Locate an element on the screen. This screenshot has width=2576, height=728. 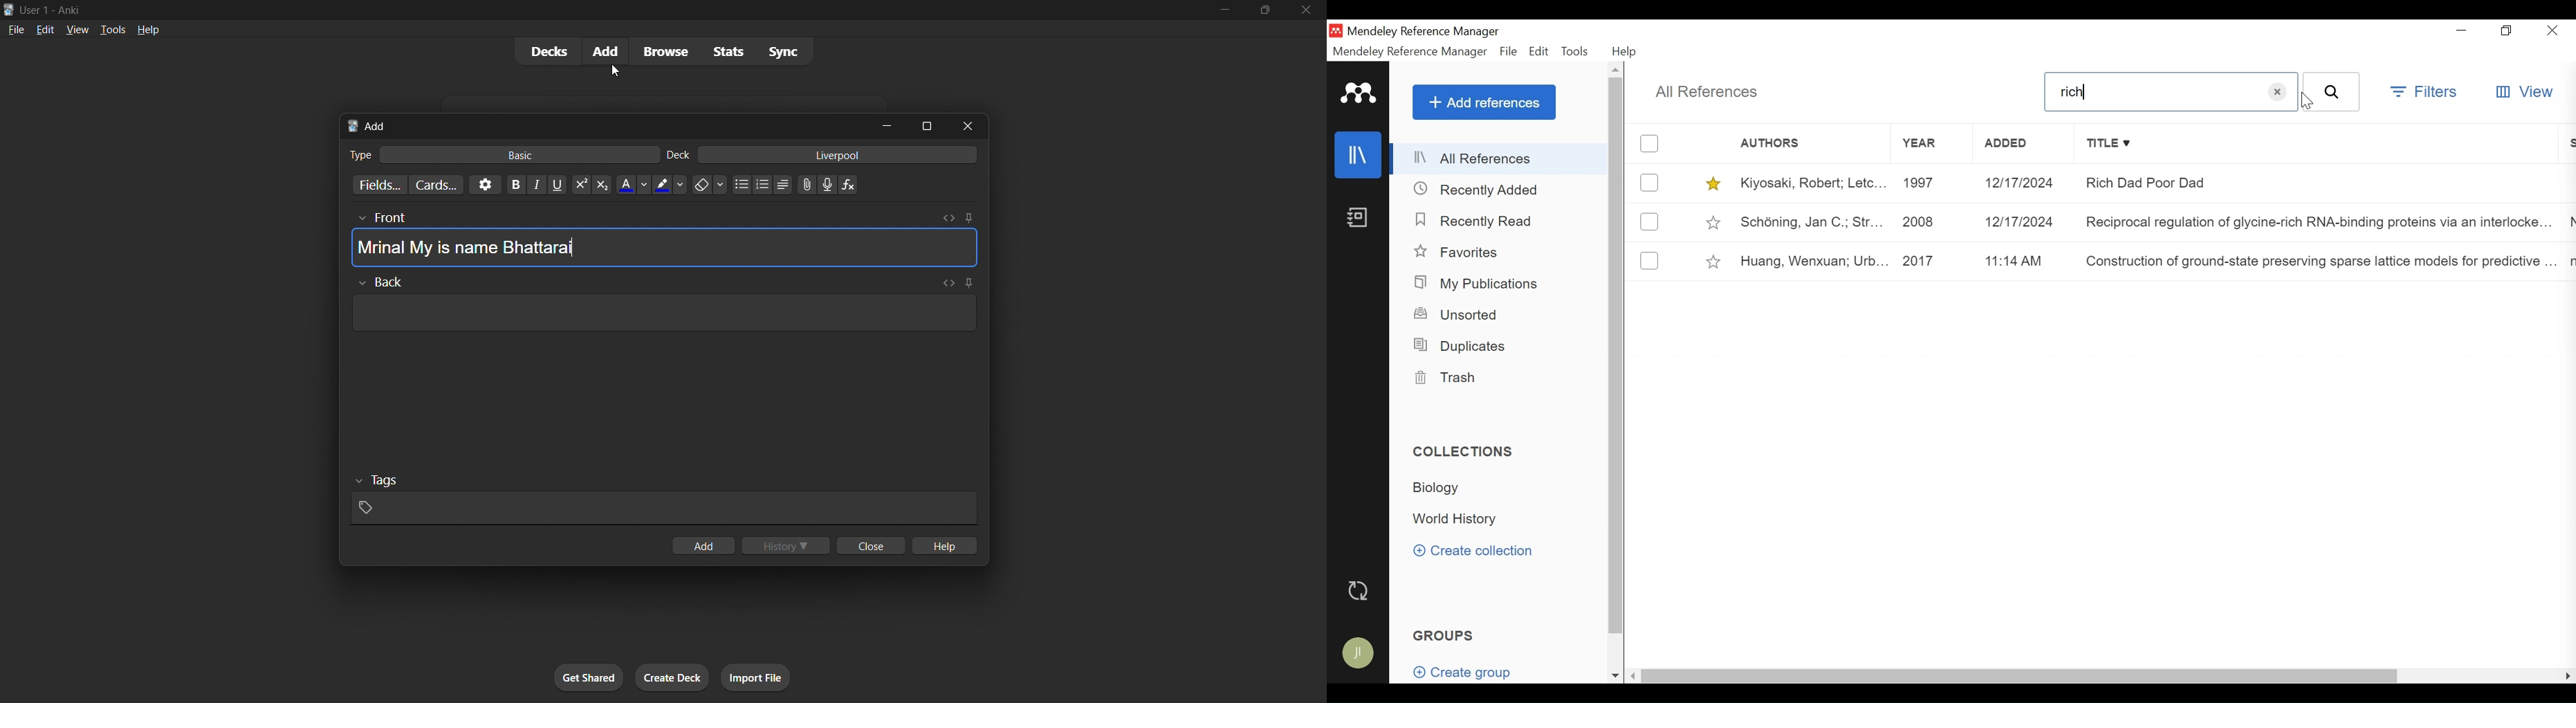
Mendeley Reference Manager is located at coordinates (1410, 51).